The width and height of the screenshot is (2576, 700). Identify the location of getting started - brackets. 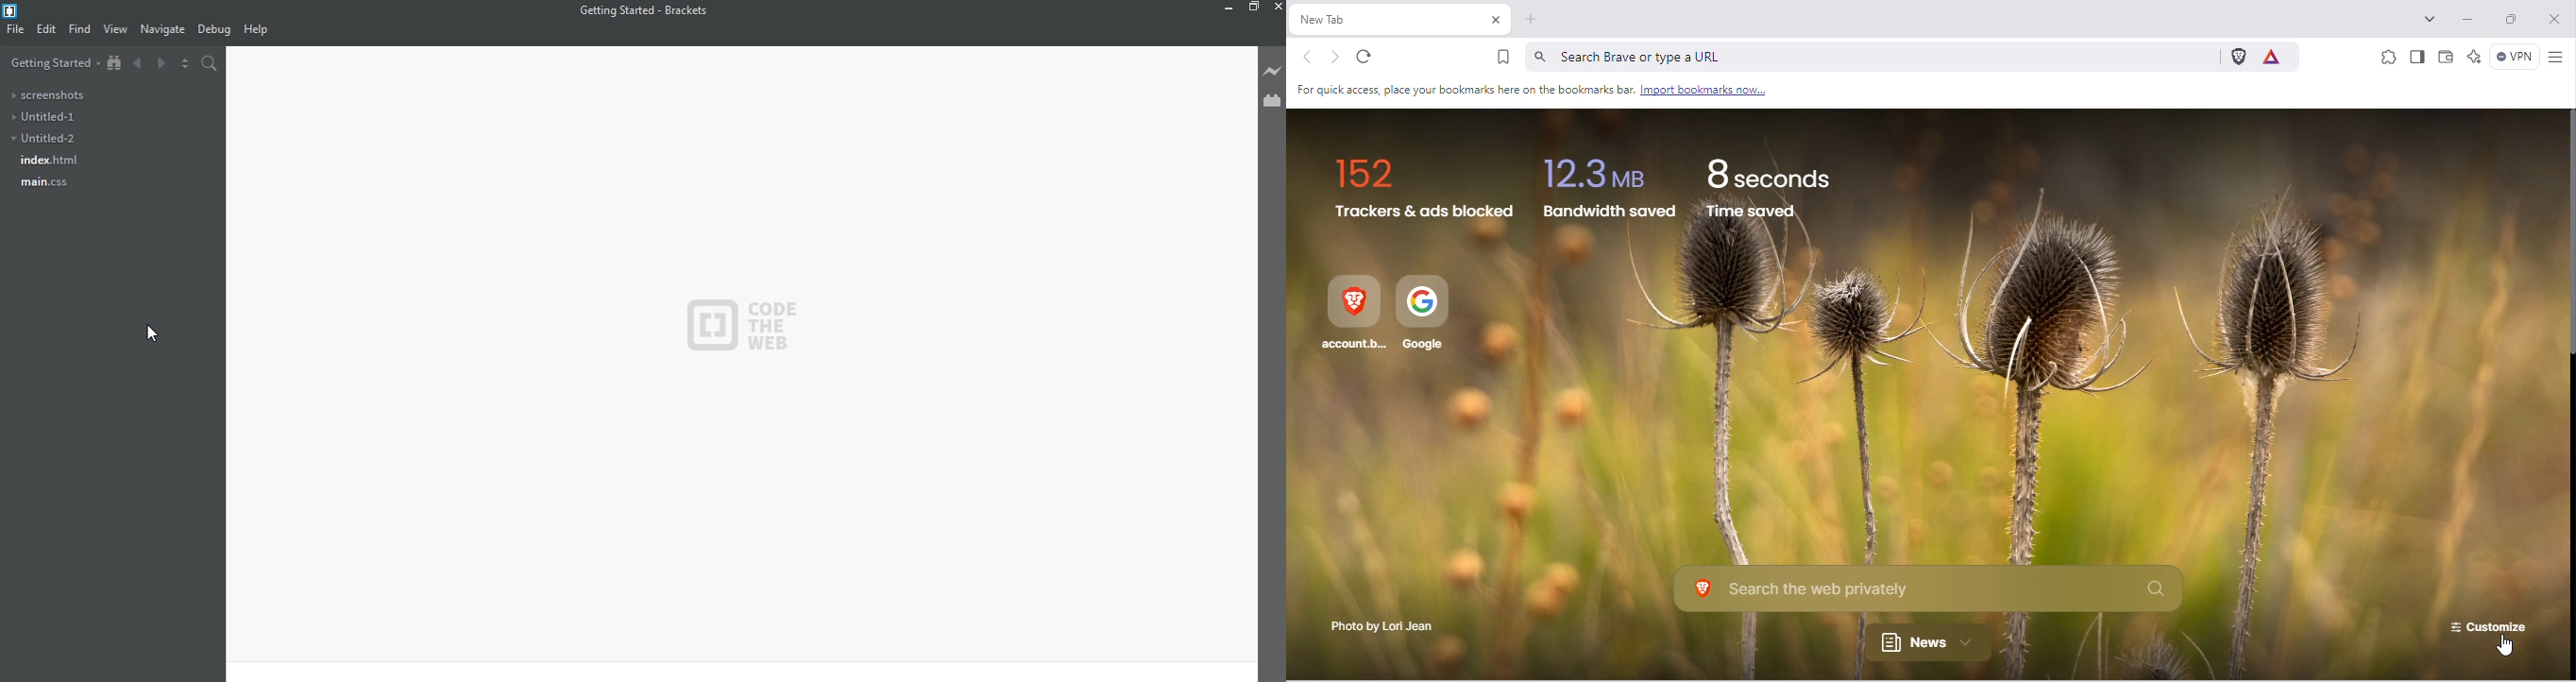
(647, 10).